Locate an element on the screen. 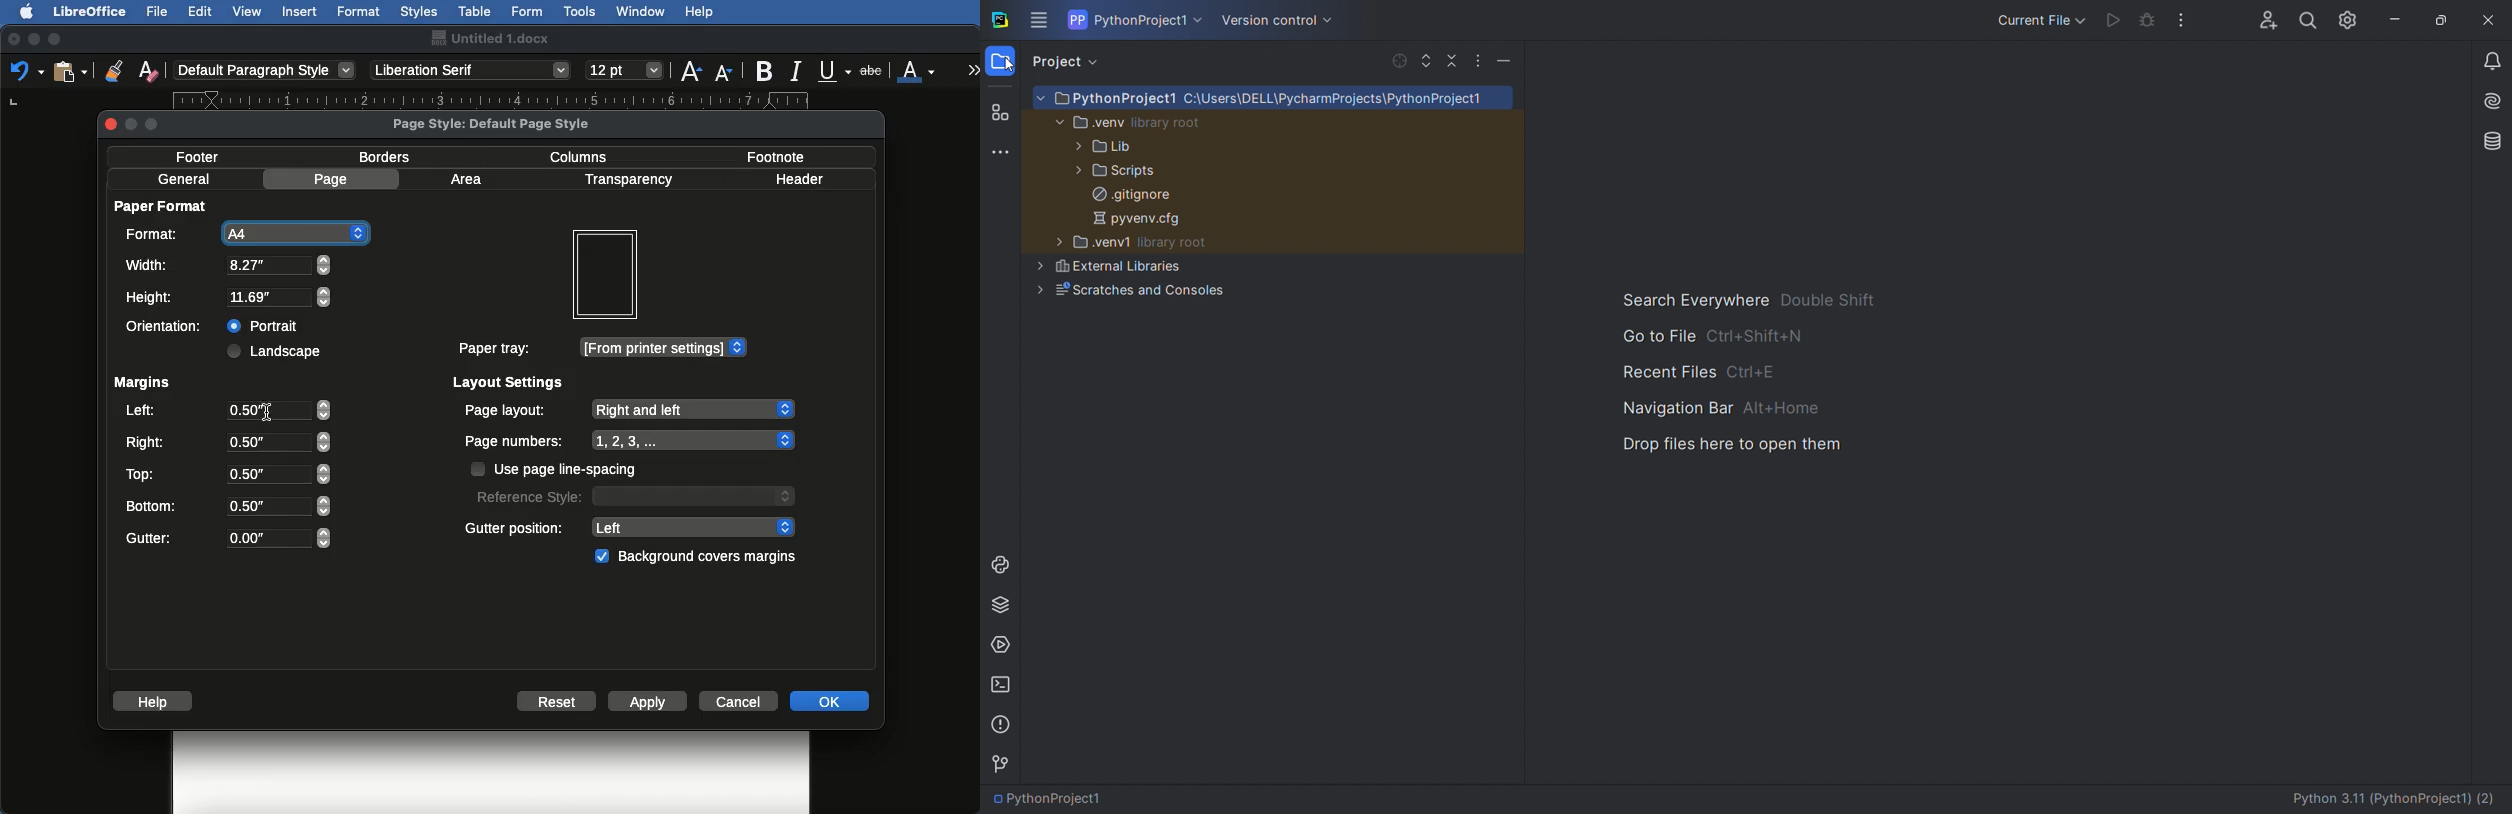 The height and width of the screenshot is (840, 2520). structure is located at coordinates (1001, 111).